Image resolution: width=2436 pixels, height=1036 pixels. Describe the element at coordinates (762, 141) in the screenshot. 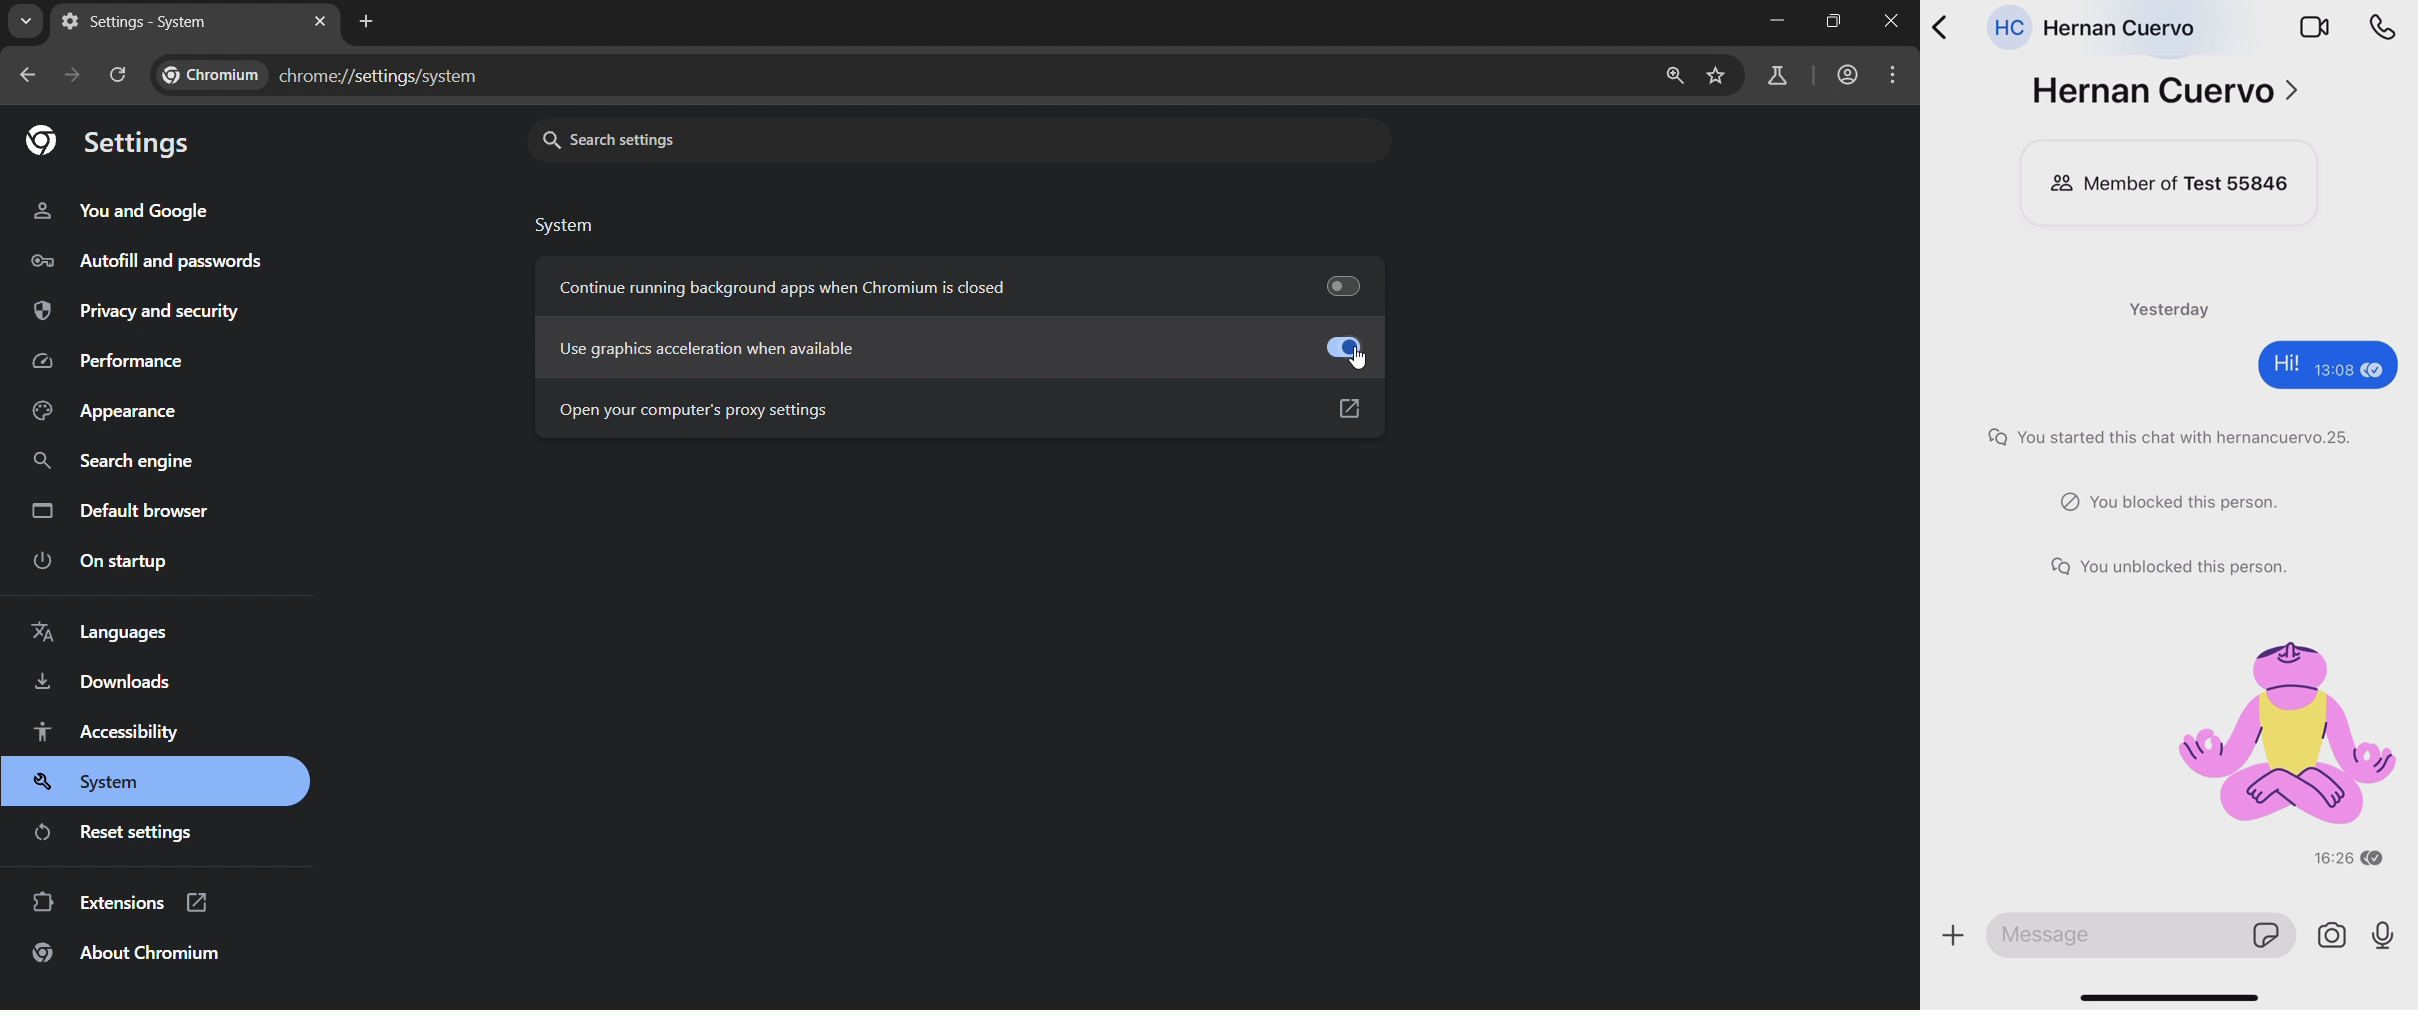

I see `search settings` at that location.